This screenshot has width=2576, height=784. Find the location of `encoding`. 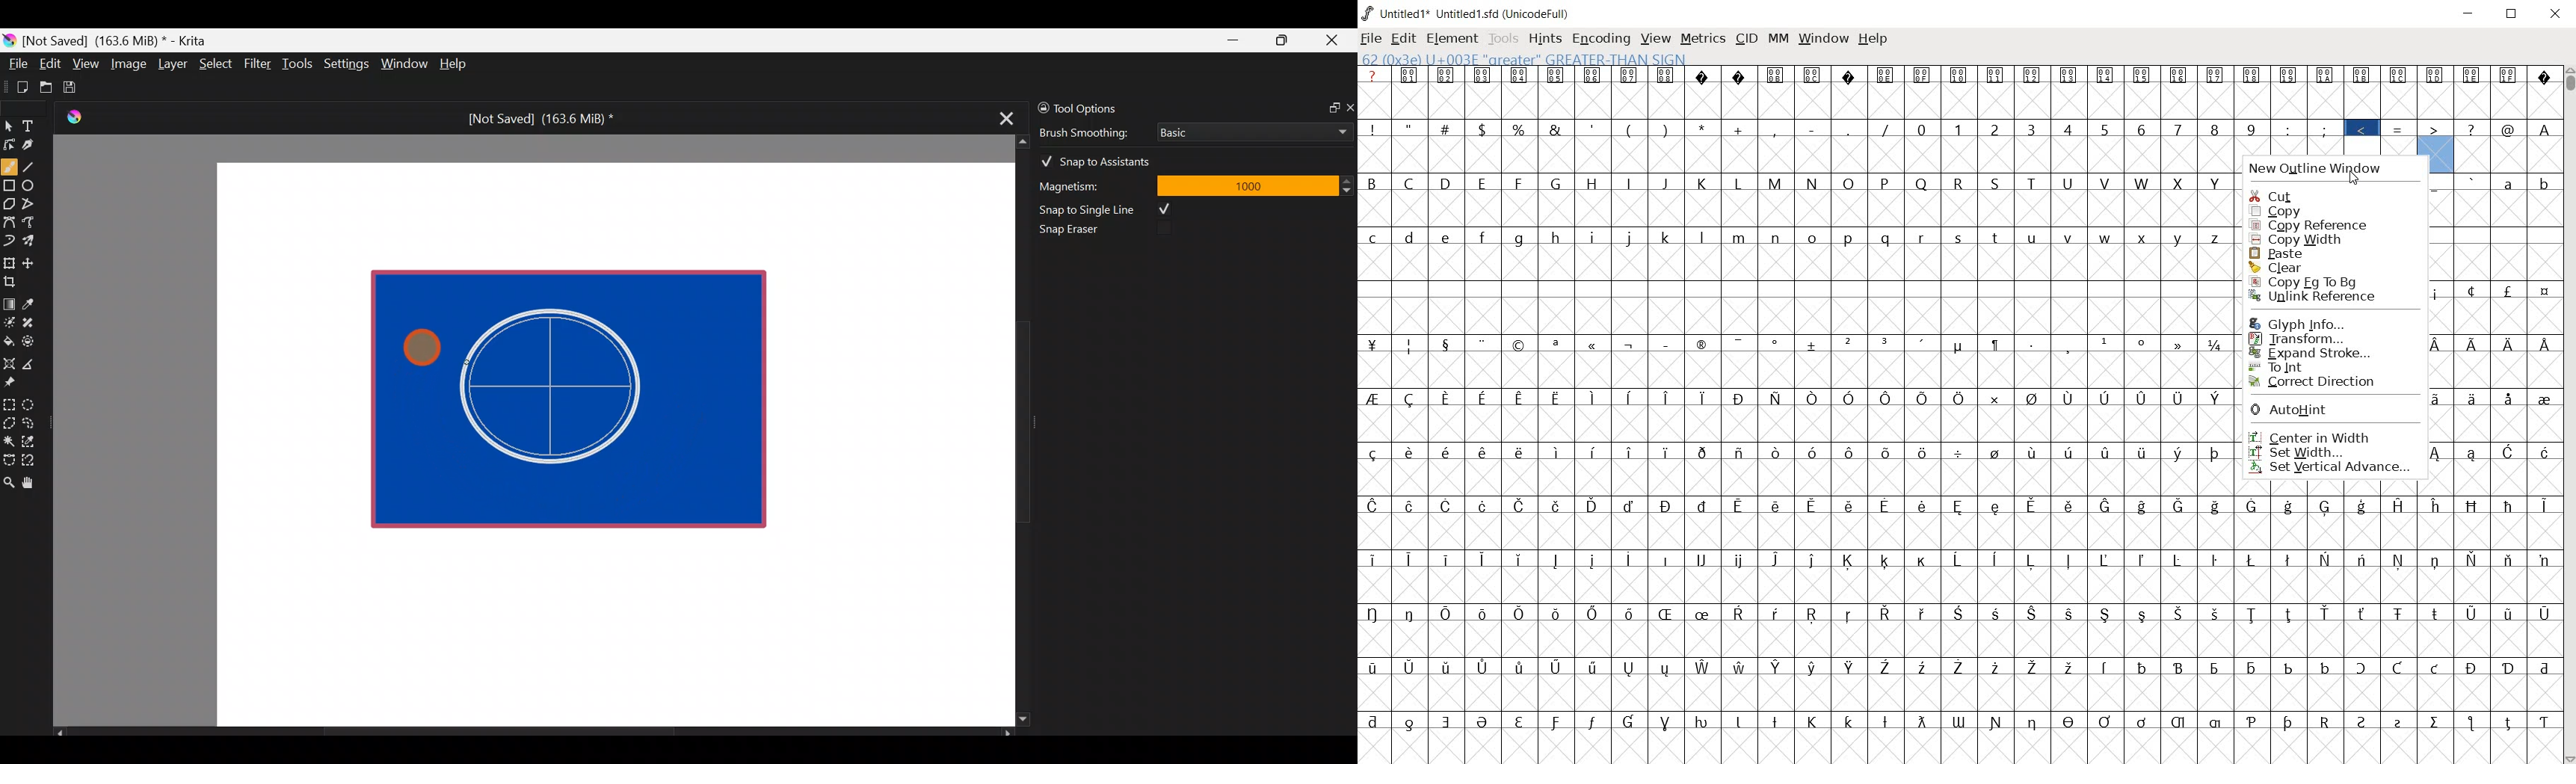

encoding is located at coordinates (1600, 39).